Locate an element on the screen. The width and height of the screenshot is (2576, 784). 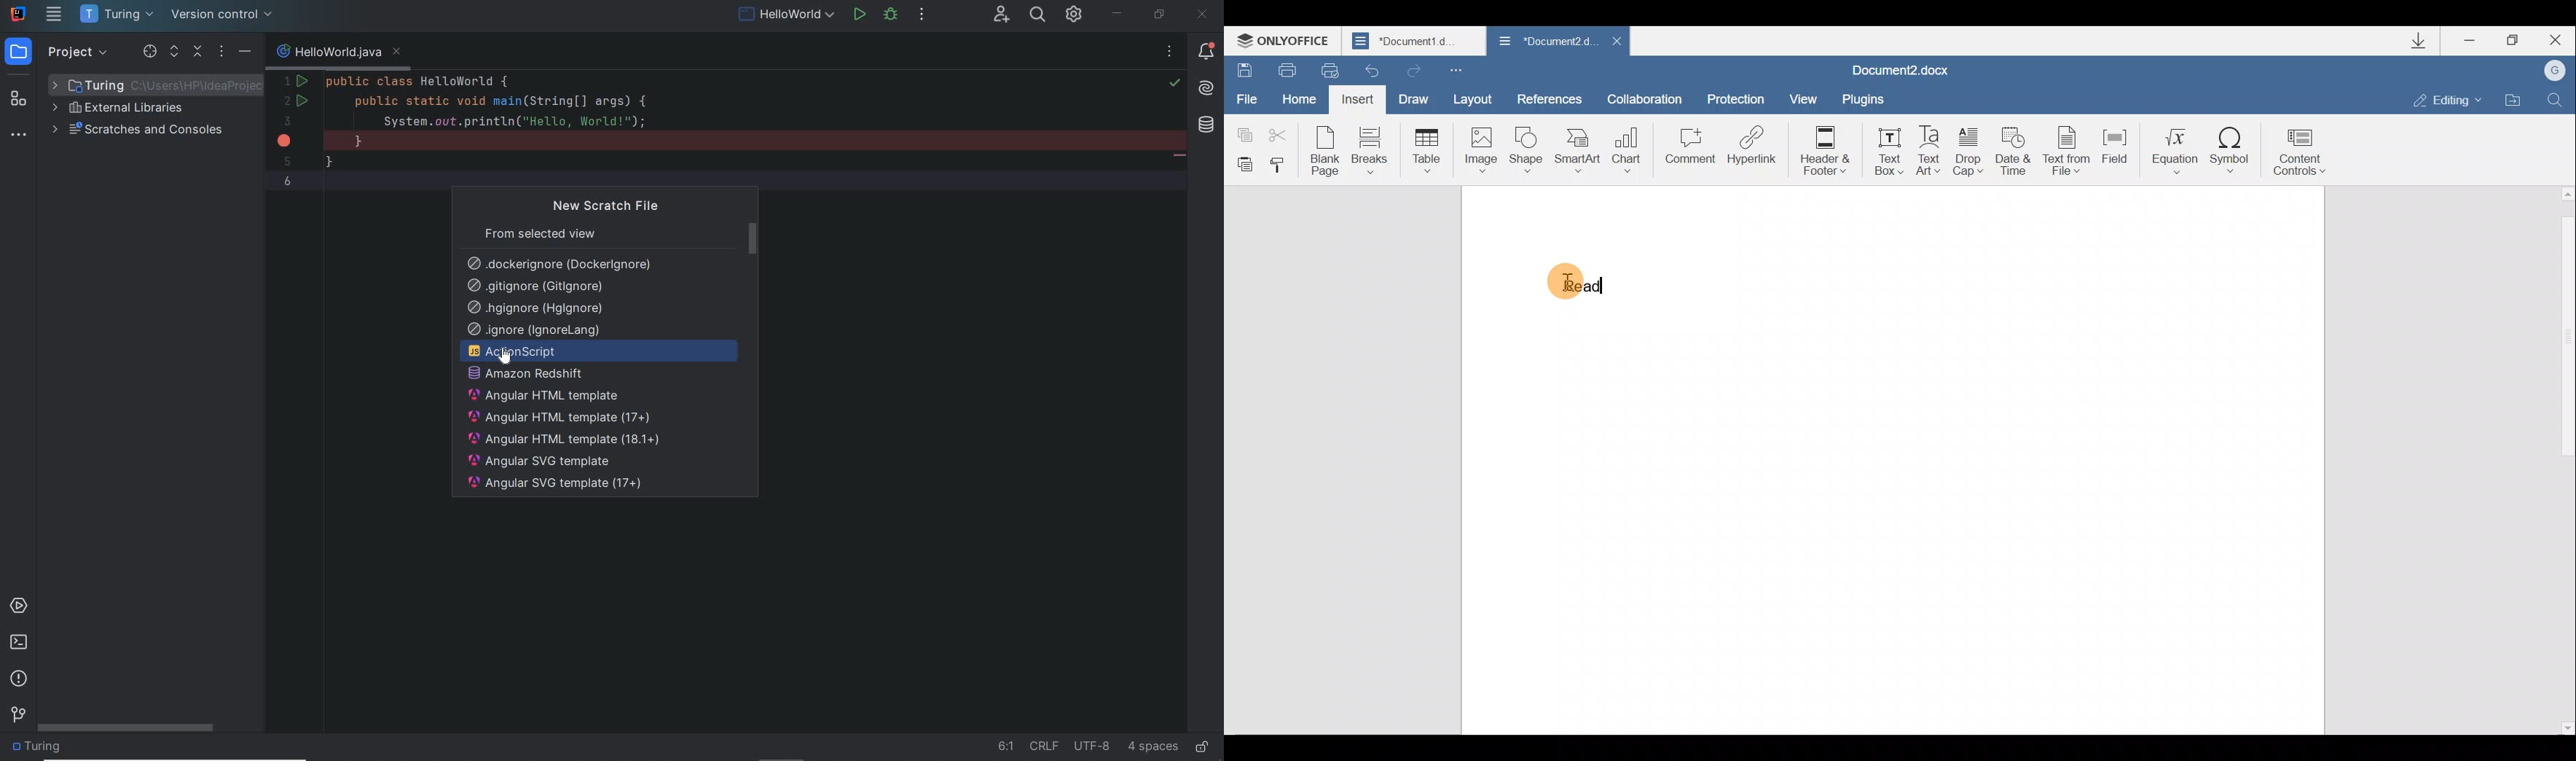
Find is located at coordinates (2556, 98).